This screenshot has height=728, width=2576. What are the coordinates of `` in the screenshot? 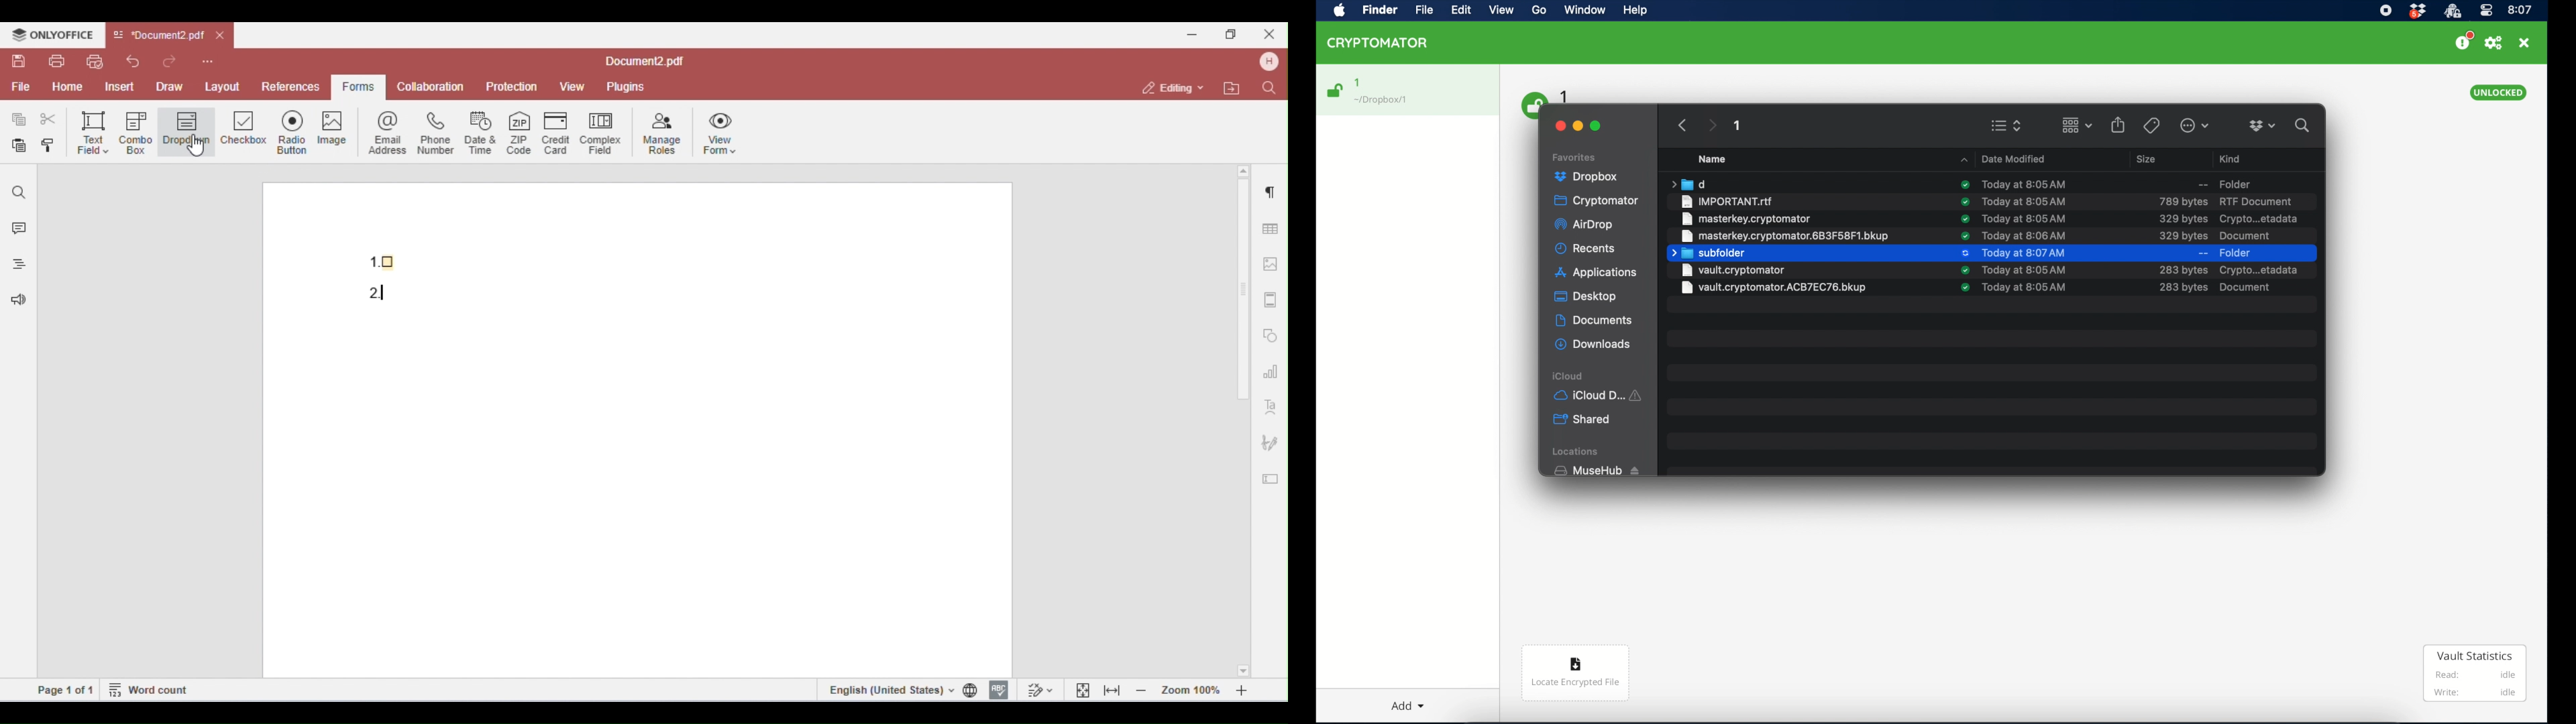 It's located at (1965, 235).